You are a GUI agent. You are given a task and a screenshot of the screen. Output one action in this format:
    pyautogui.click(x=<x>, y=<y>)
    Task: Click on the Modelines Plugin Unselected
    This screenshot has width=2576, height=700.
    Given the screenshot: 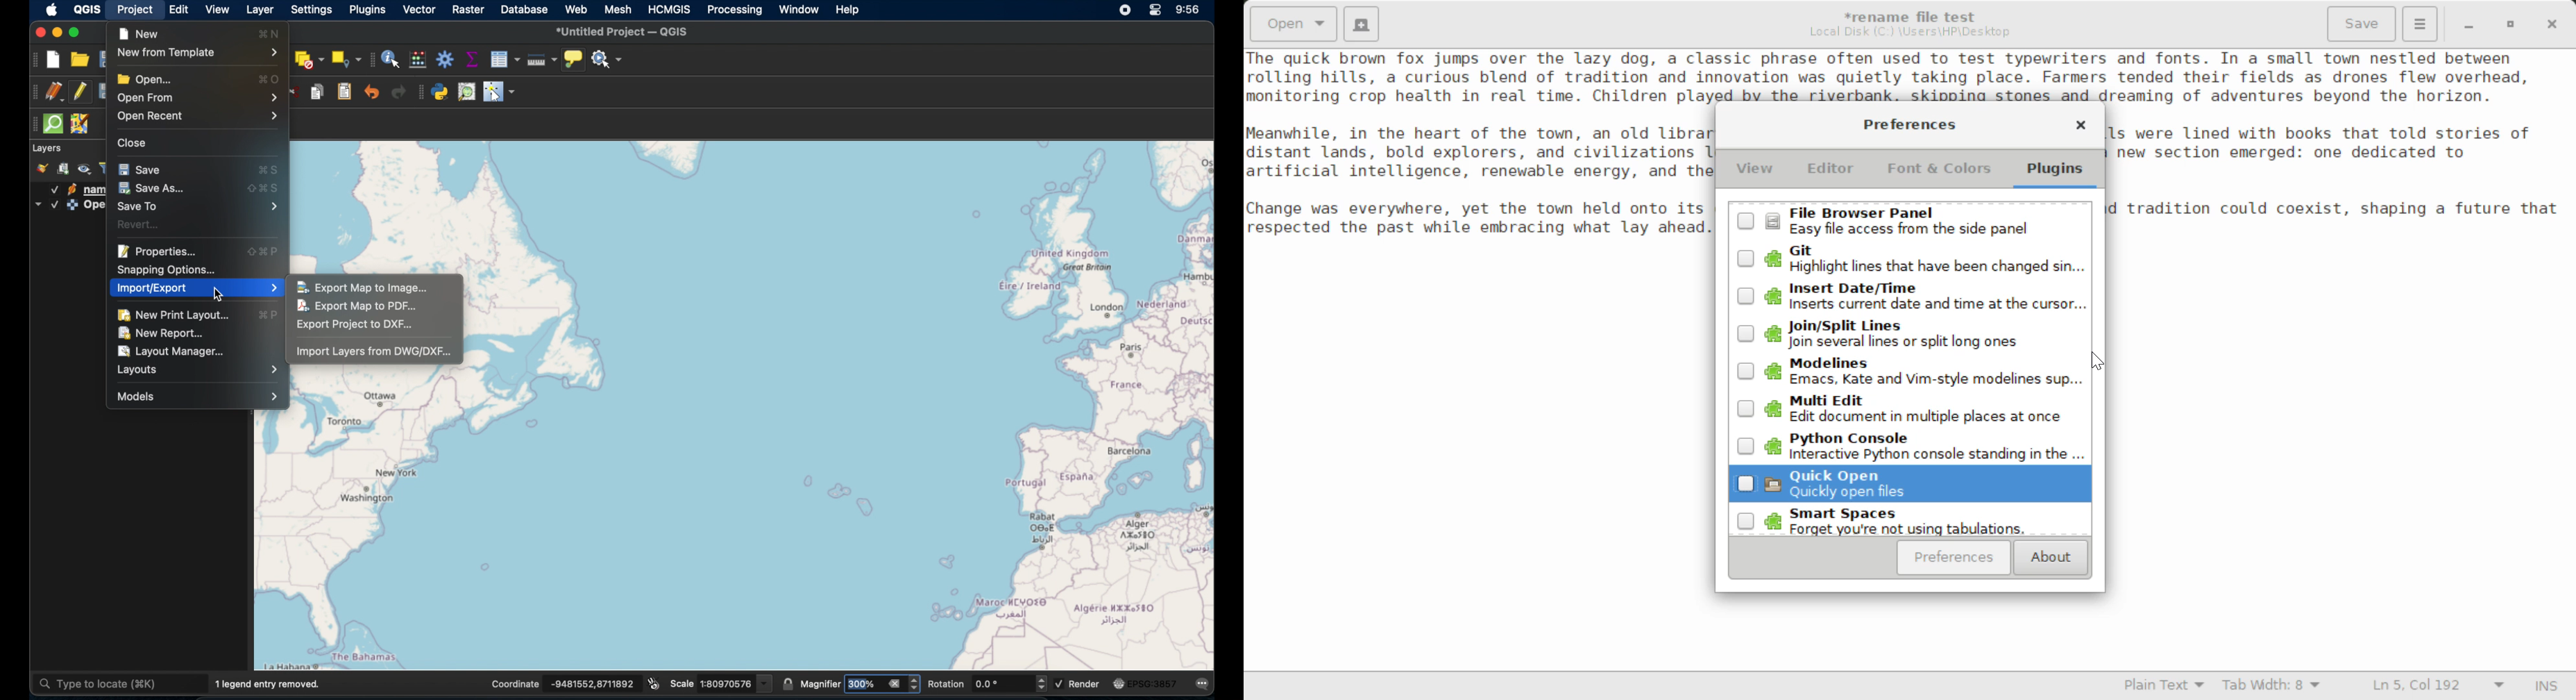 What is the action you would take?
    pyautogui.click(x=1906, y=372)
    